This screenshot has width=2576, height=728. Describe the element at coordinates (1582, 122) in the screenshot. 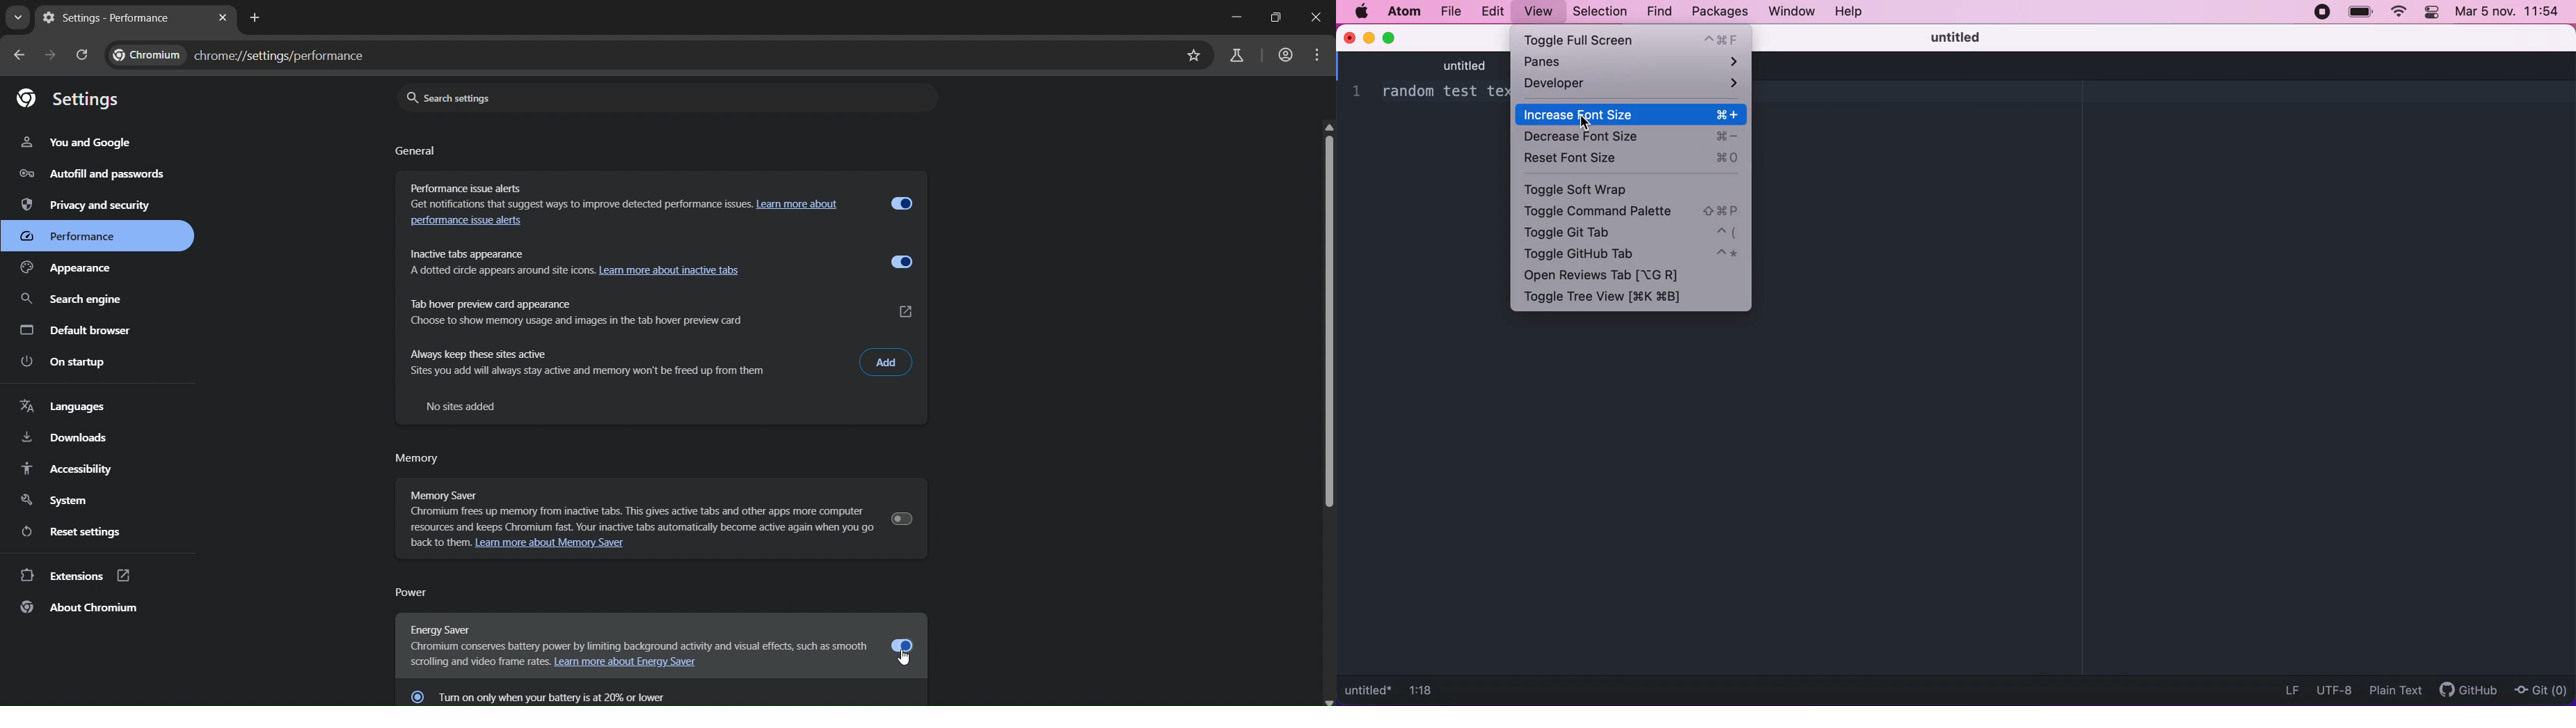

I see `cursor` at that location.